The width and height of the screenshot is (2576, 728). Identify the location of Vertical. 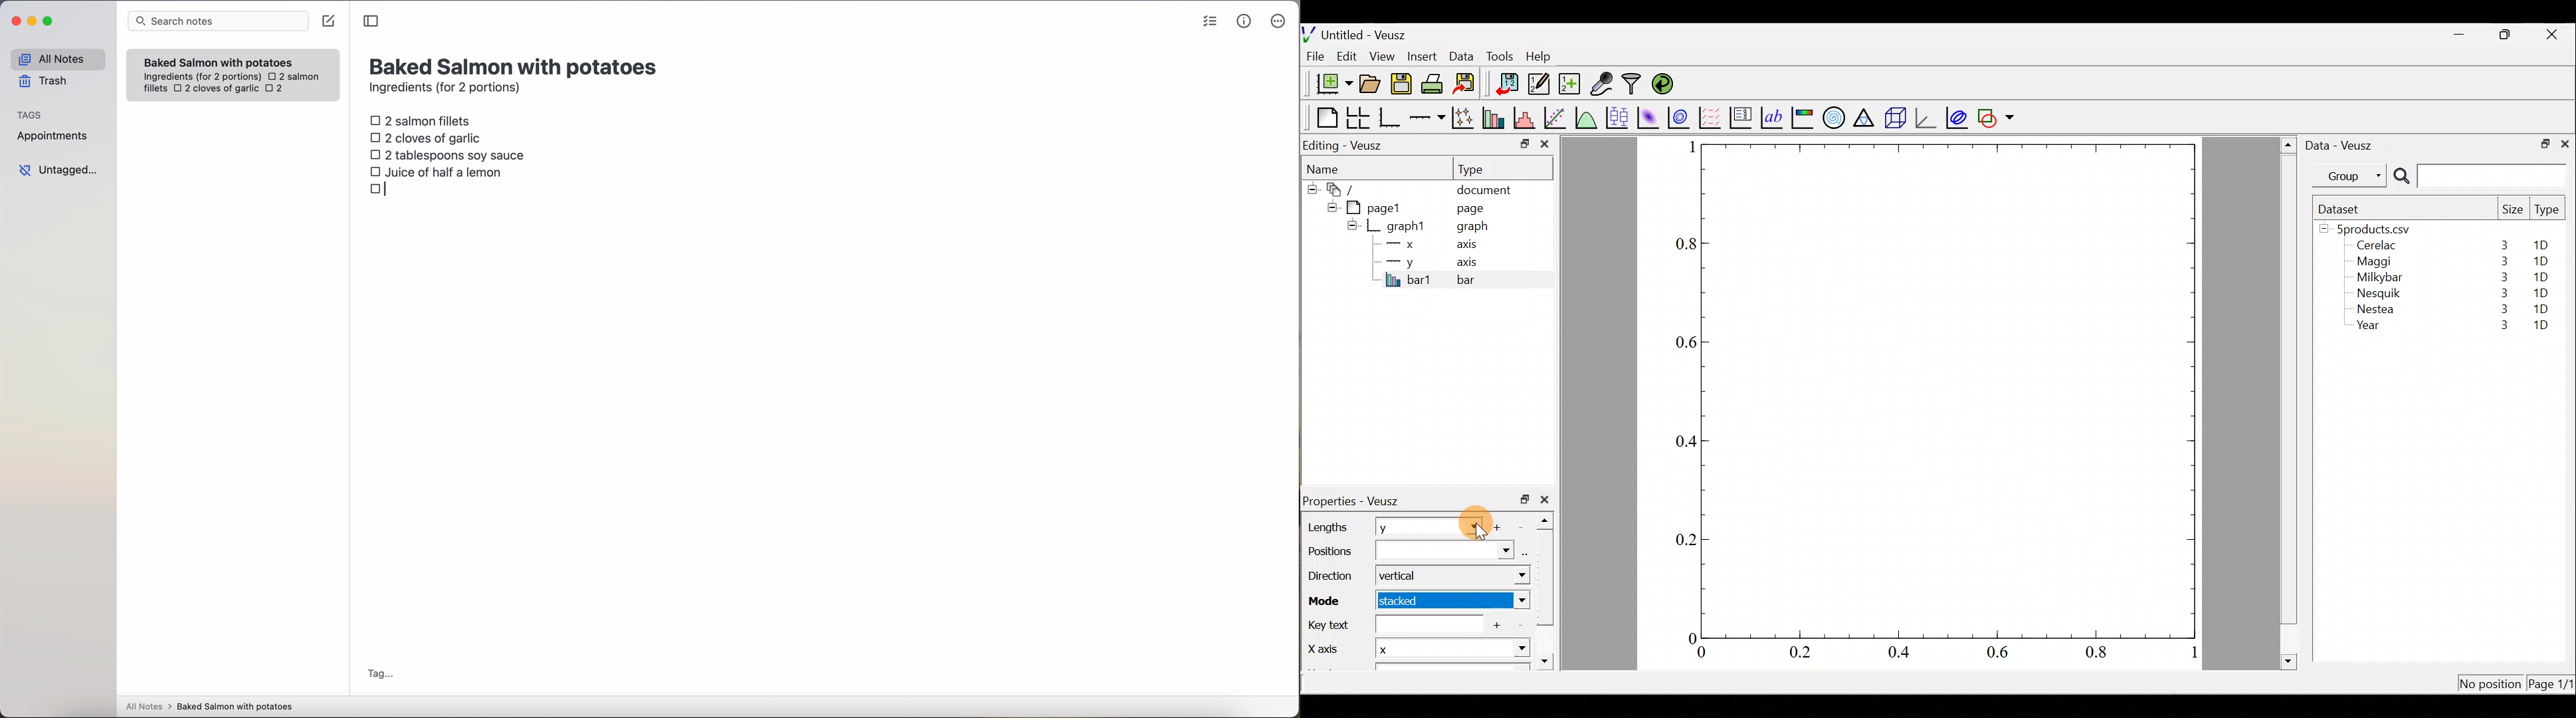
(1405, 577).